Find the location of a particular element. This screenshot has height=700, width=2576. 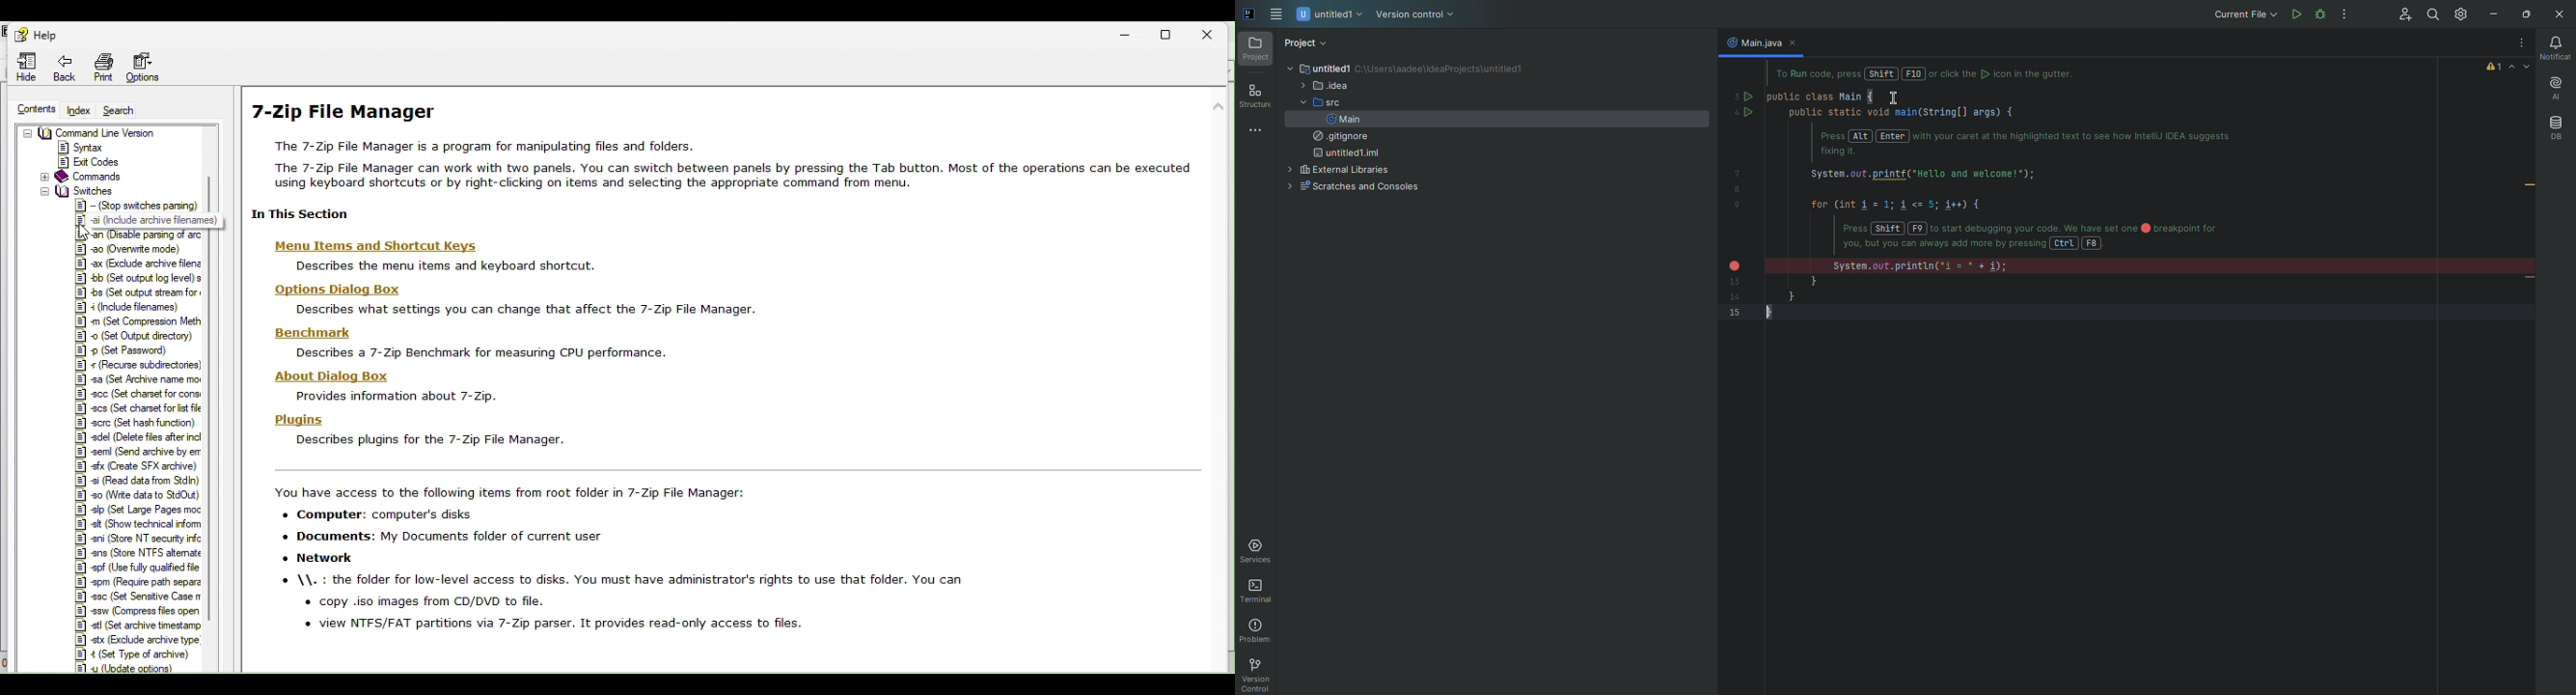

18] a0 Overwrite mode is located at coordinates (126, 248).